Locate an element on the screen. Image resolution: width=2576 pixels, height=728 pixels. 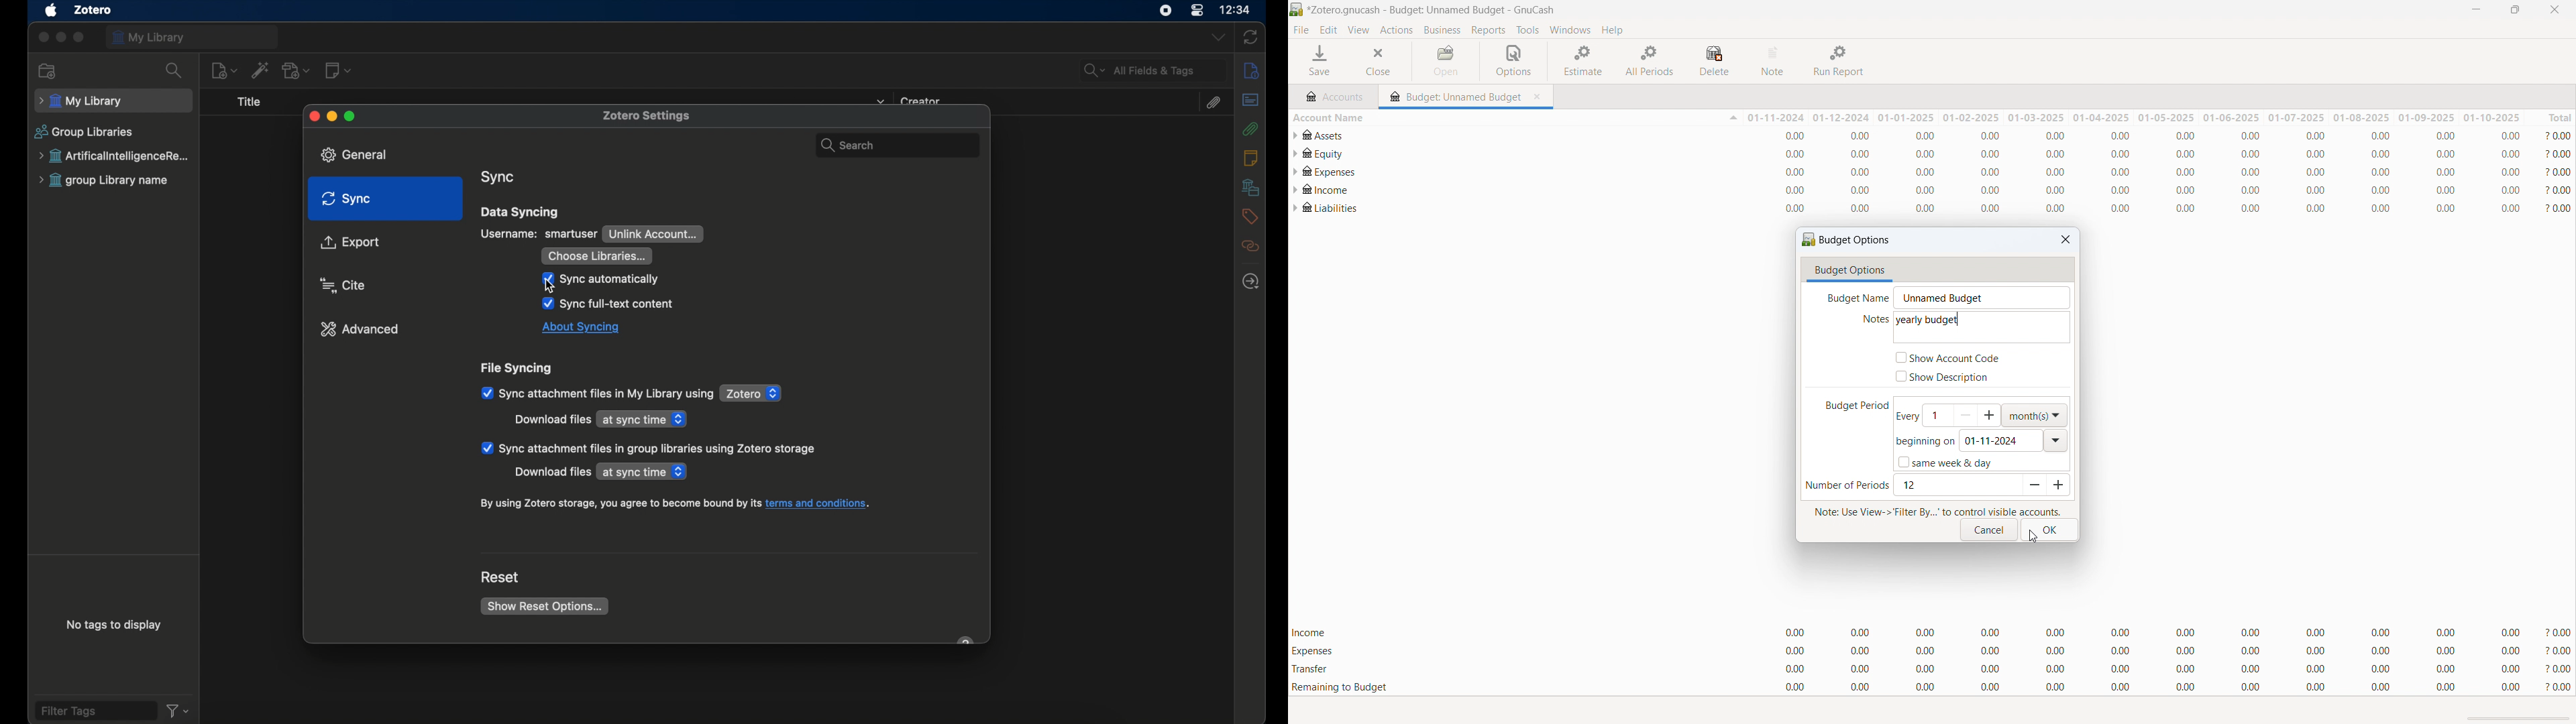
download files is located at coordinates (551, 473).